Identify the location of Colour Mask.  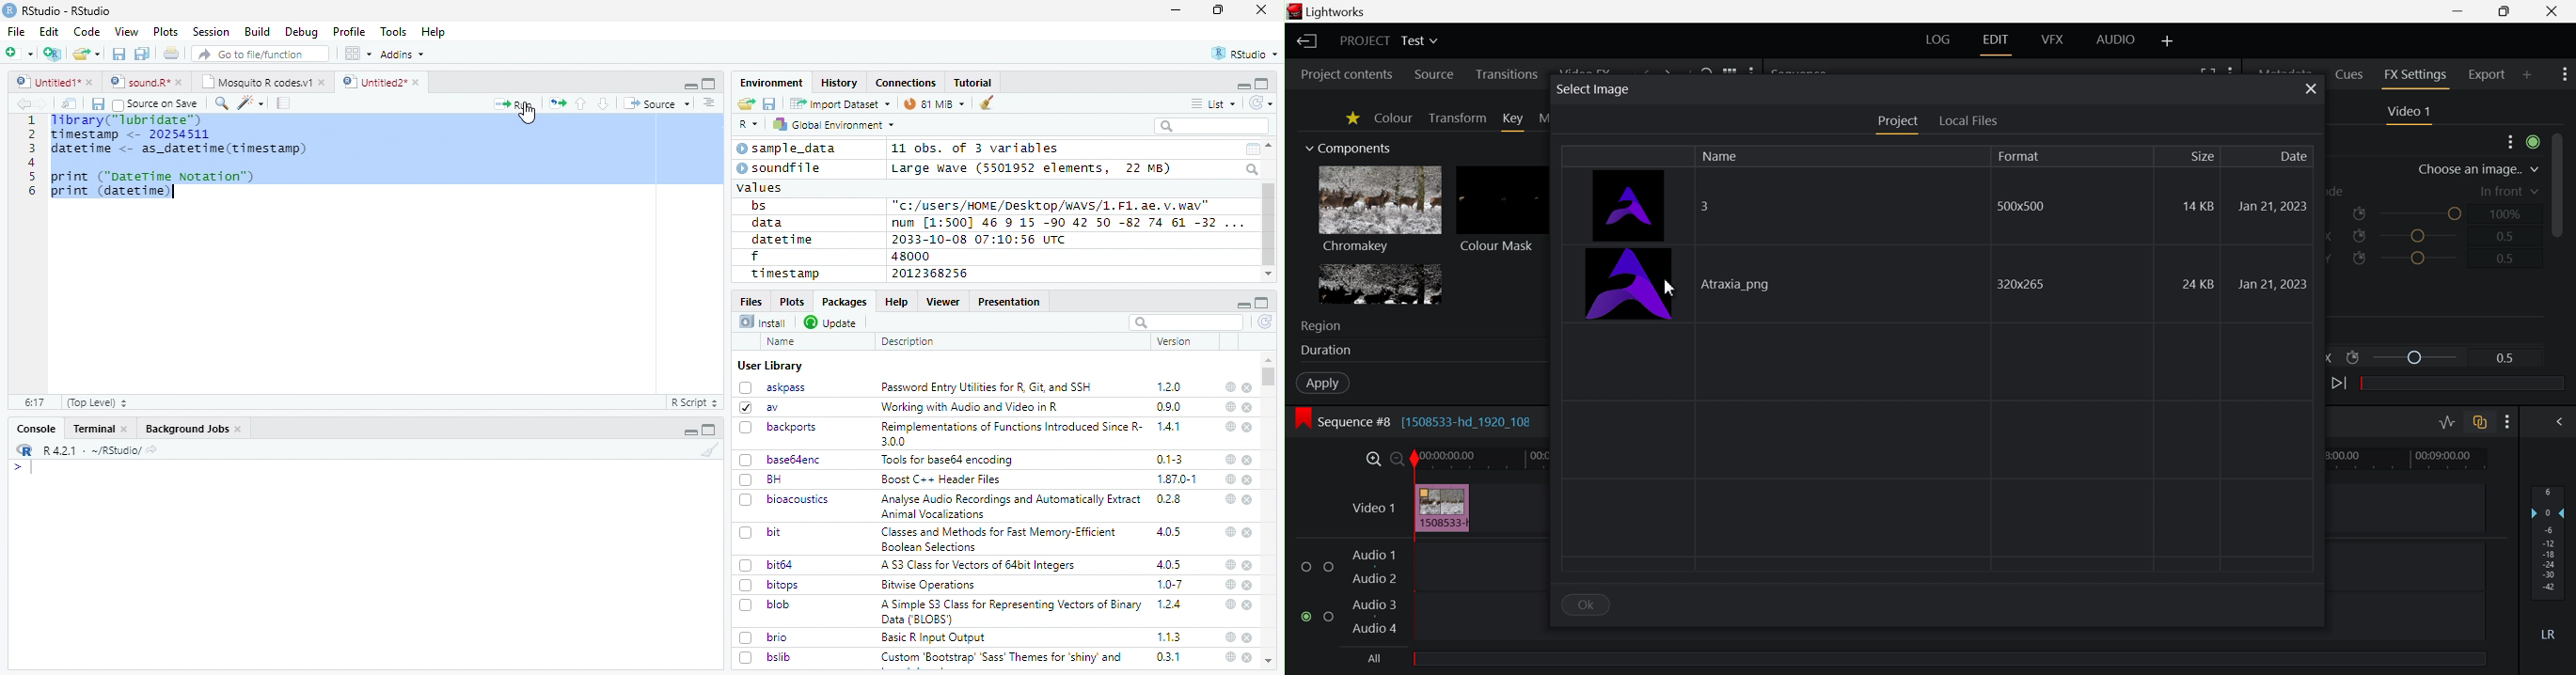
(1503, 212).